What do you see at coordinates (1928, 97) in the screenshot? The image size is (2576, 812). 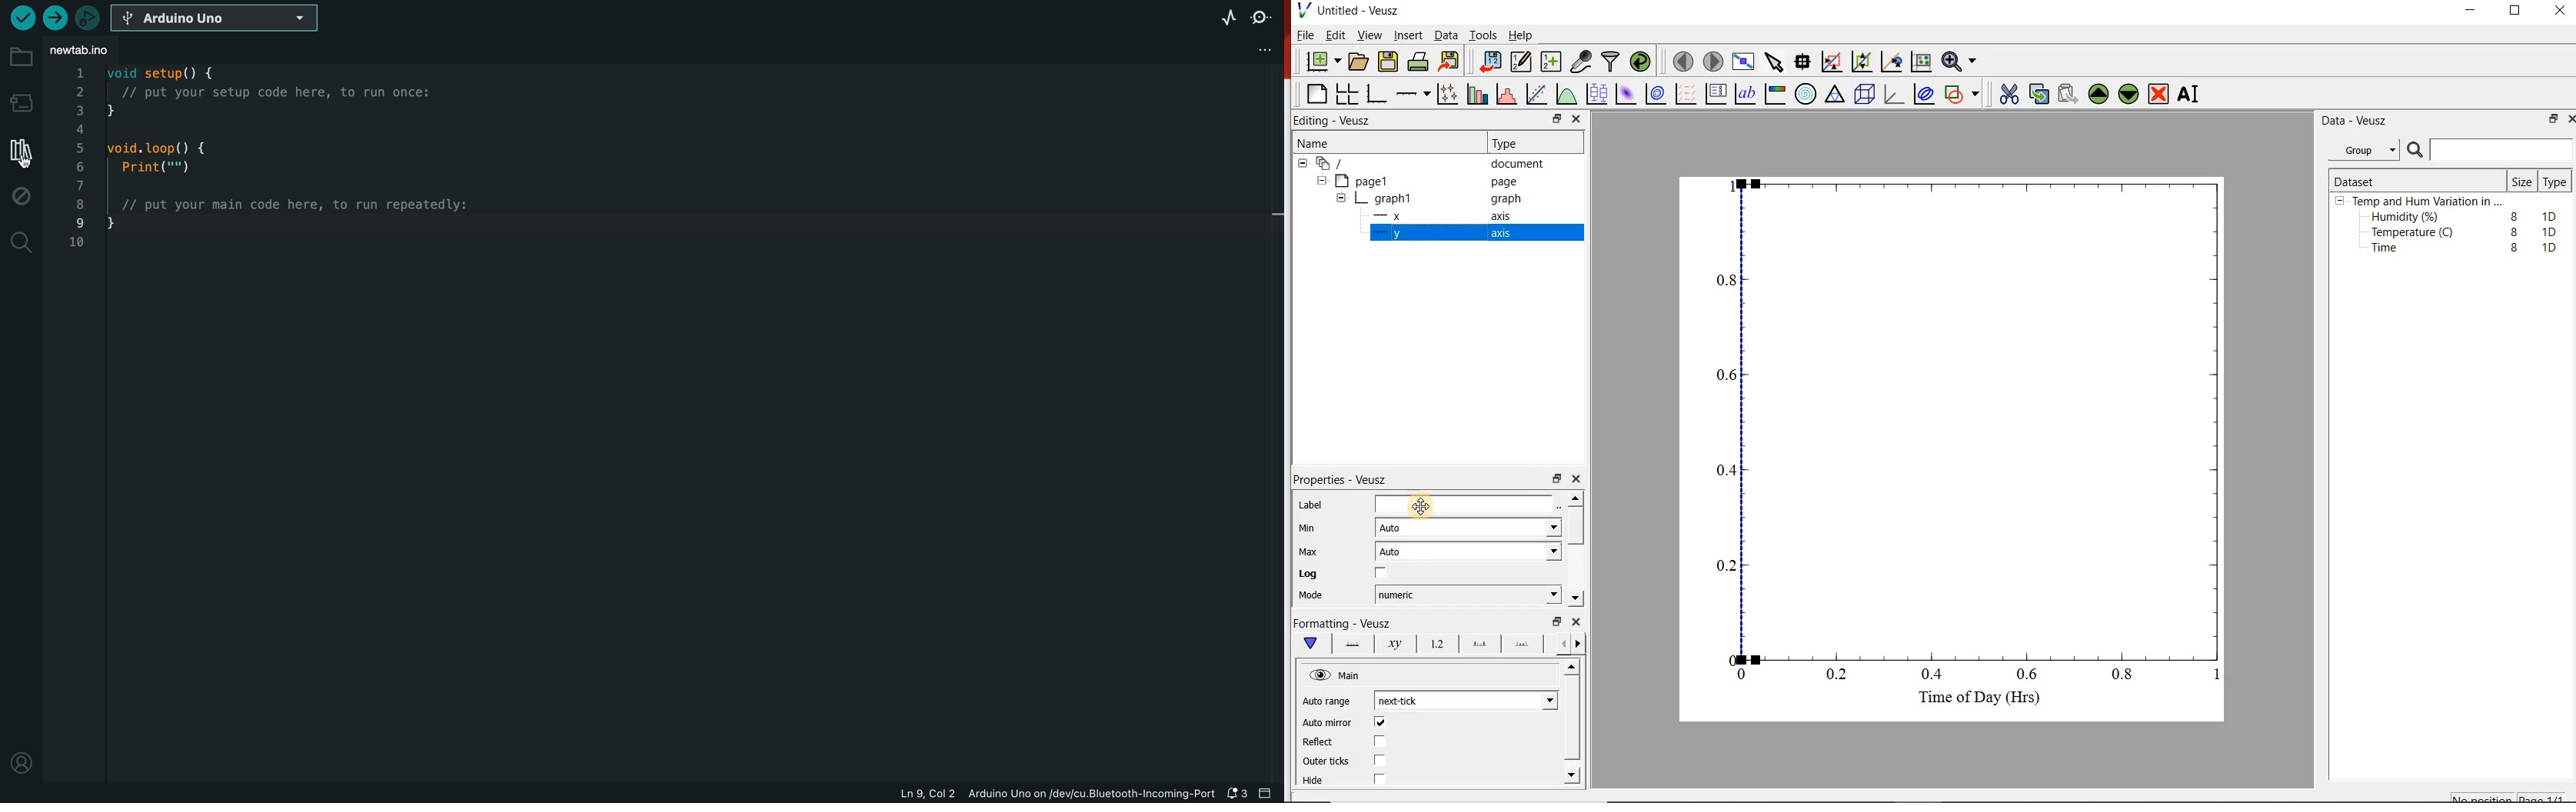 I see `plot covariance ellipses` at bounding box center [1928, 97].